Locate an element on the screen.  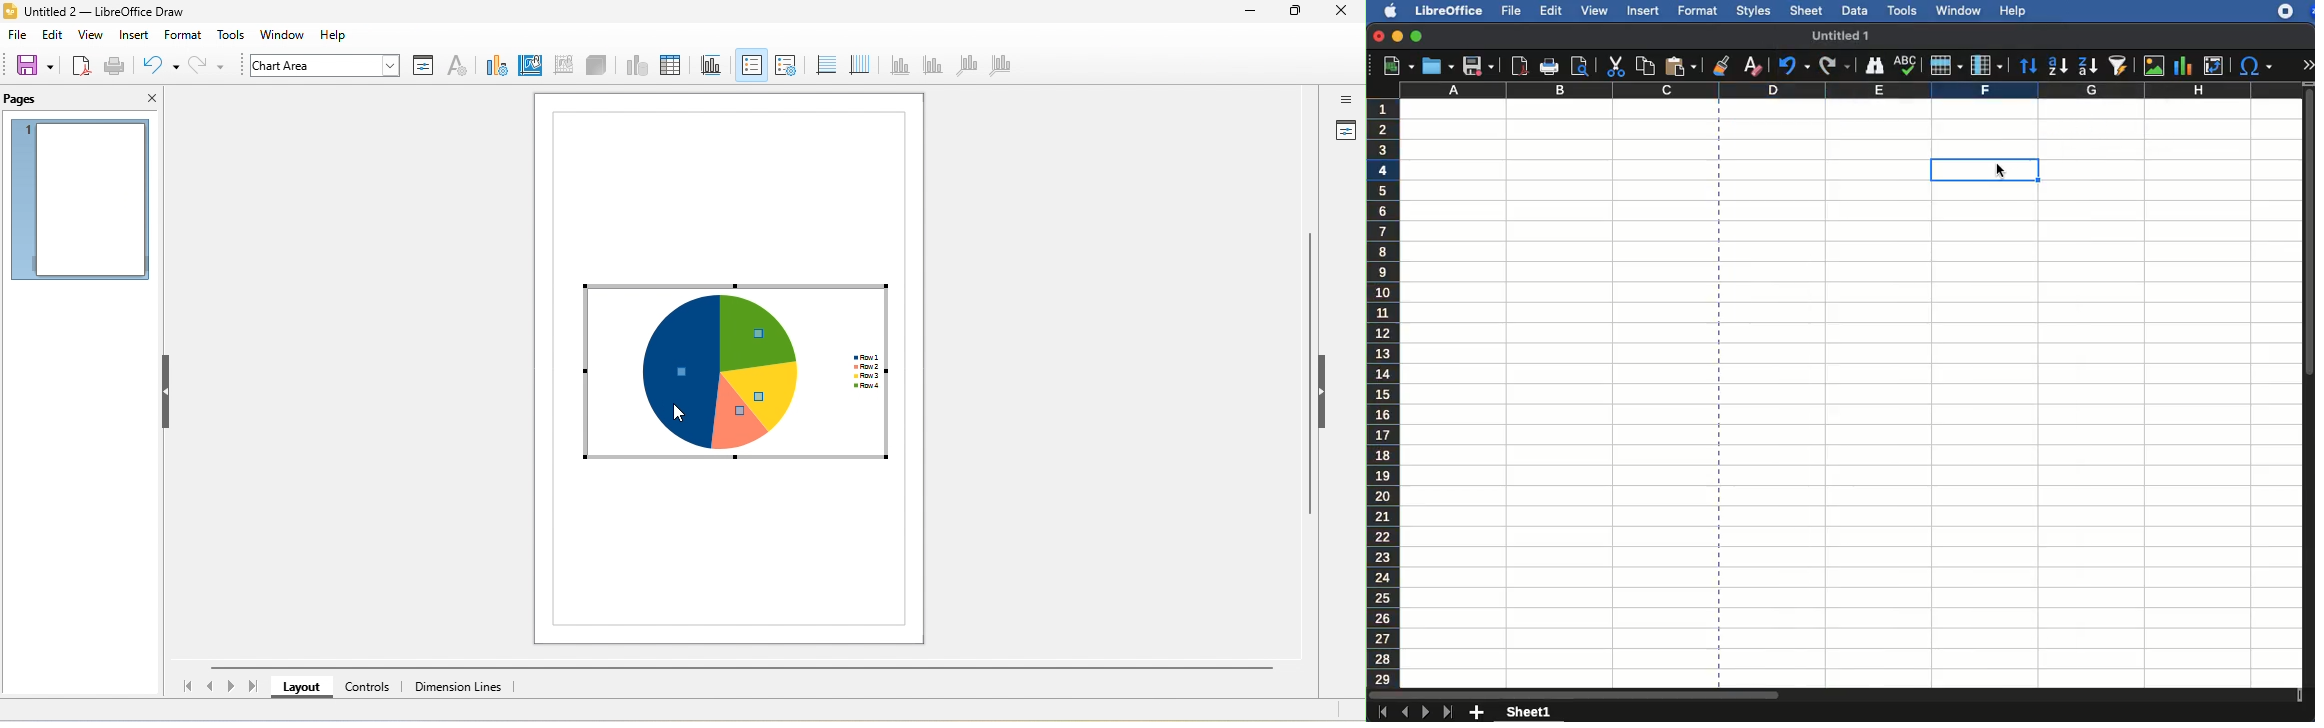
character is located at coordinates (457, 67).